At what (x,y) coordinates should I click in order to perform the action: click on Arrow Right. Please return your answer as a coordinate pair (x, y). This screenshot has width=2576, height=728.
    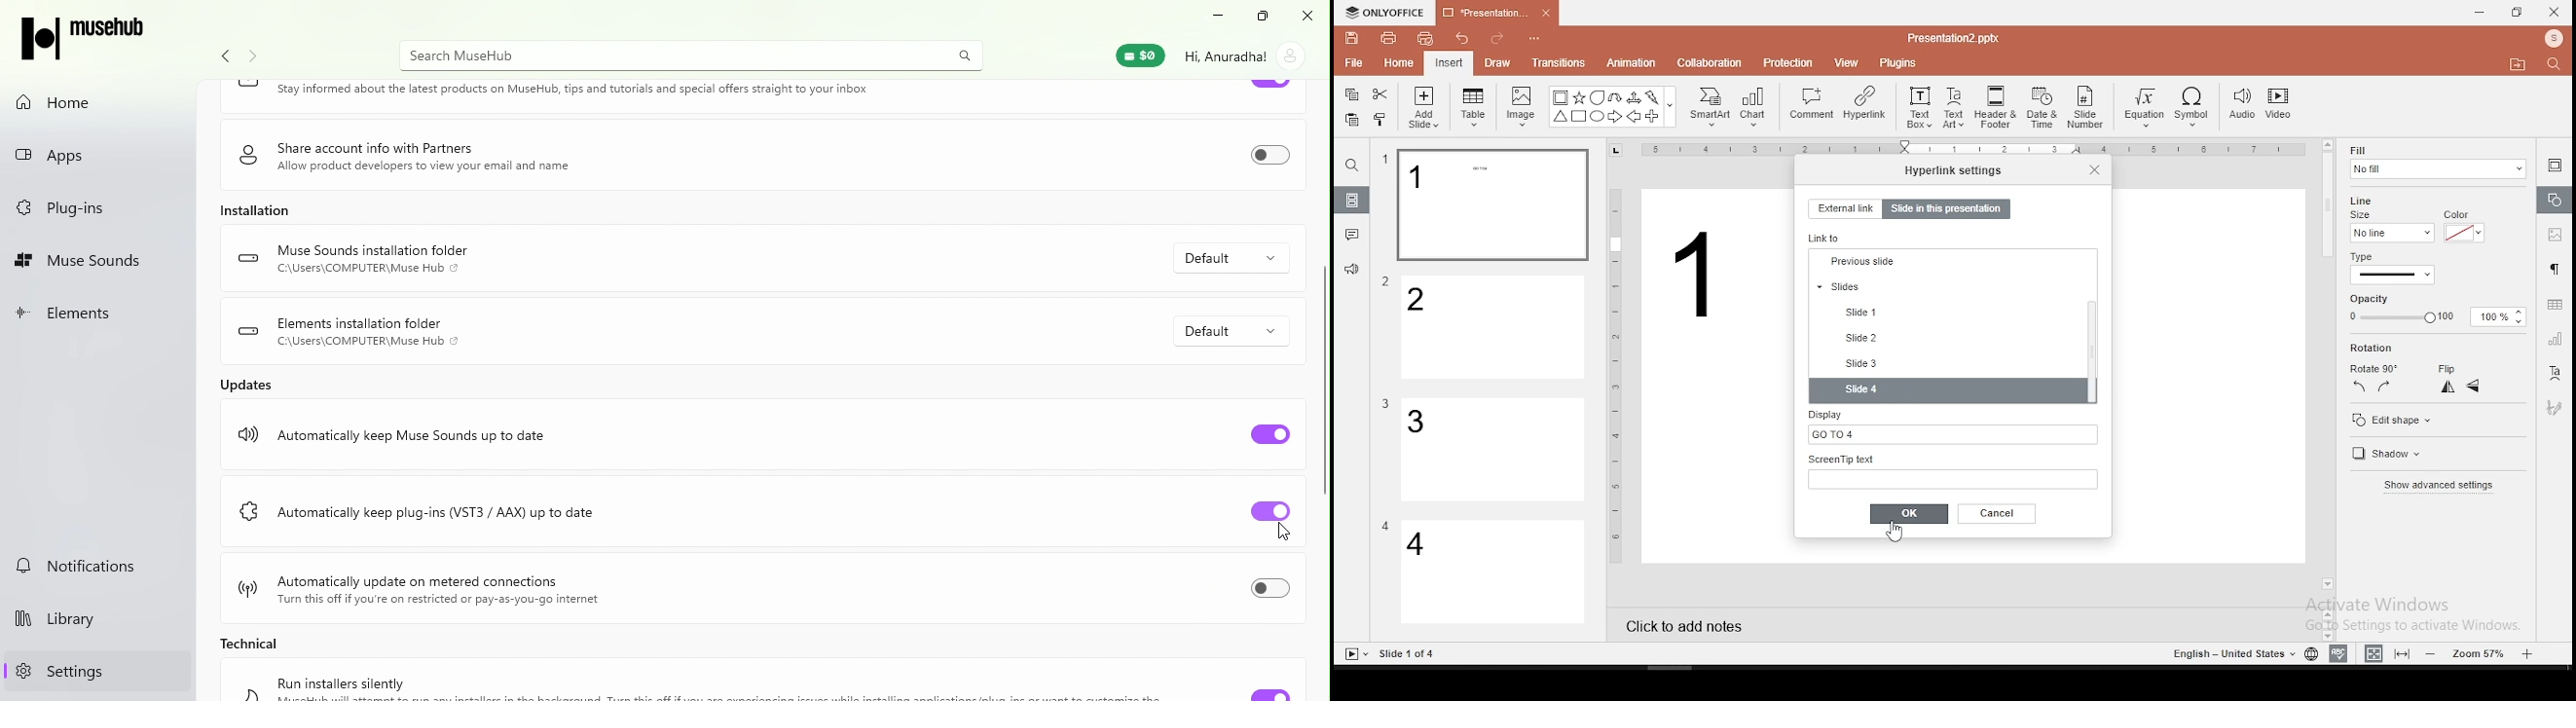
    Looking at the image, I should click on (1616, 118).